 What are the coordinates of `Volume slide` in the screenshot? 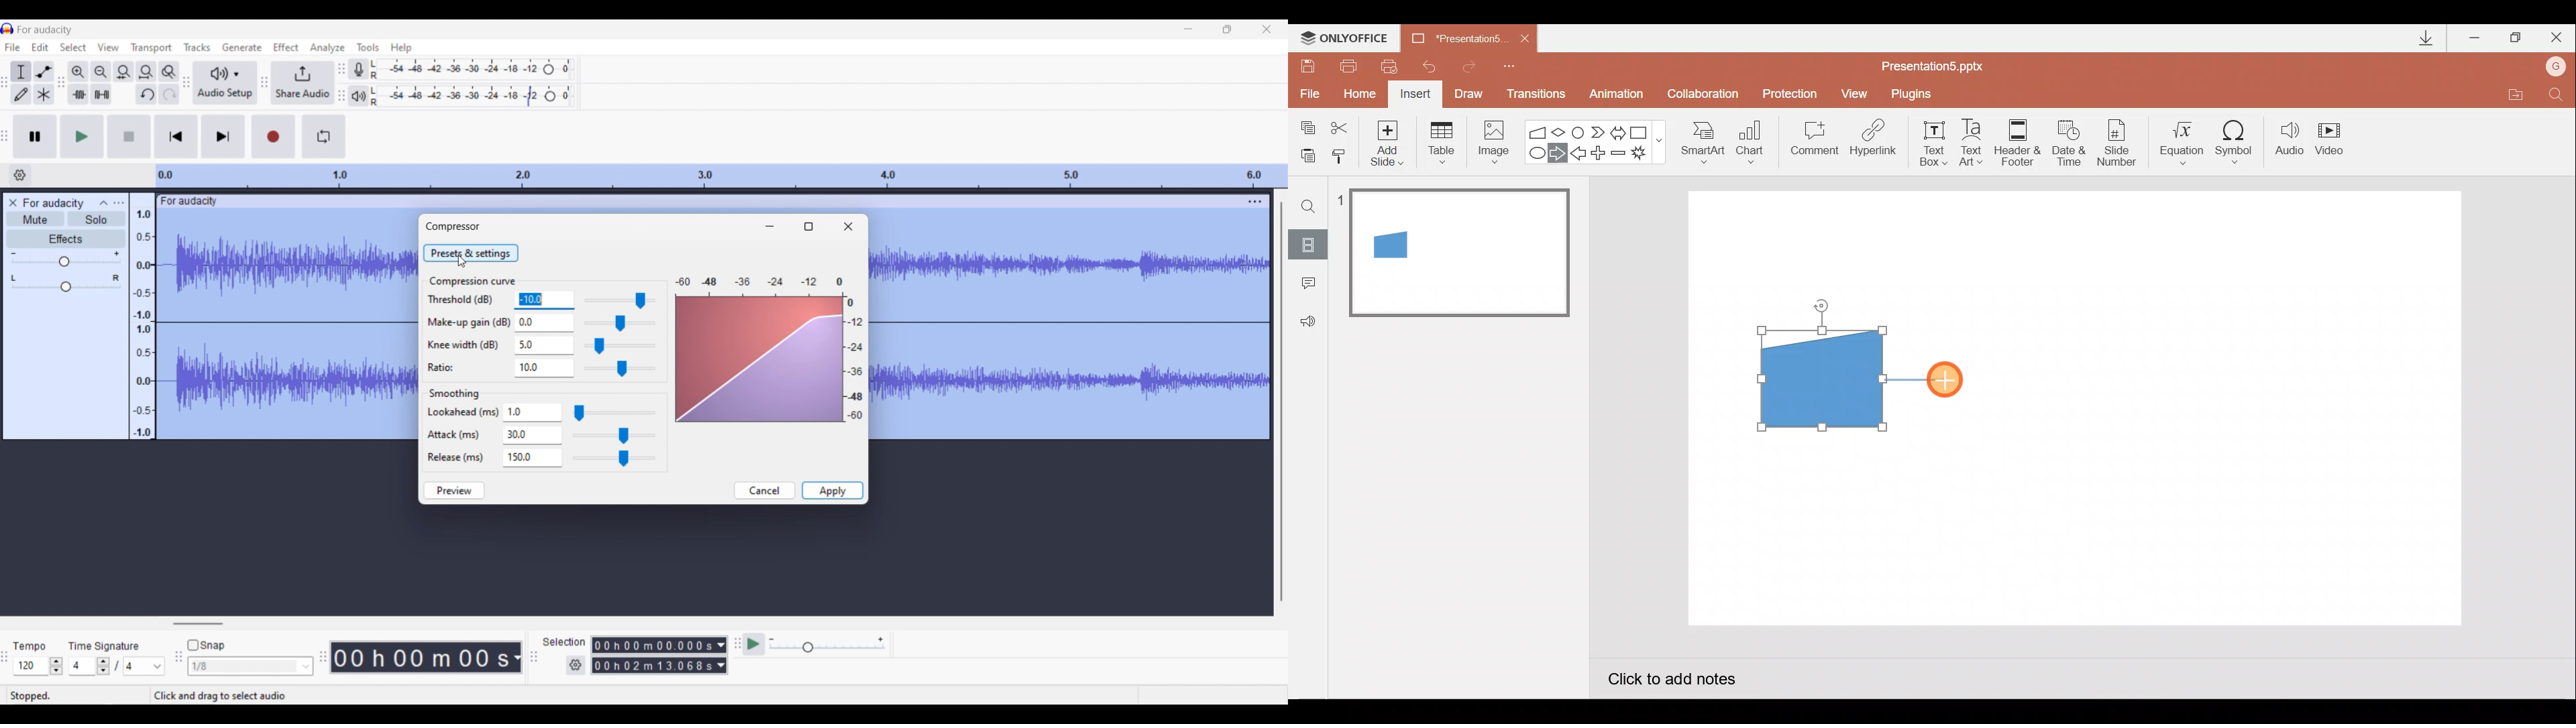 It's located at (65, 259).